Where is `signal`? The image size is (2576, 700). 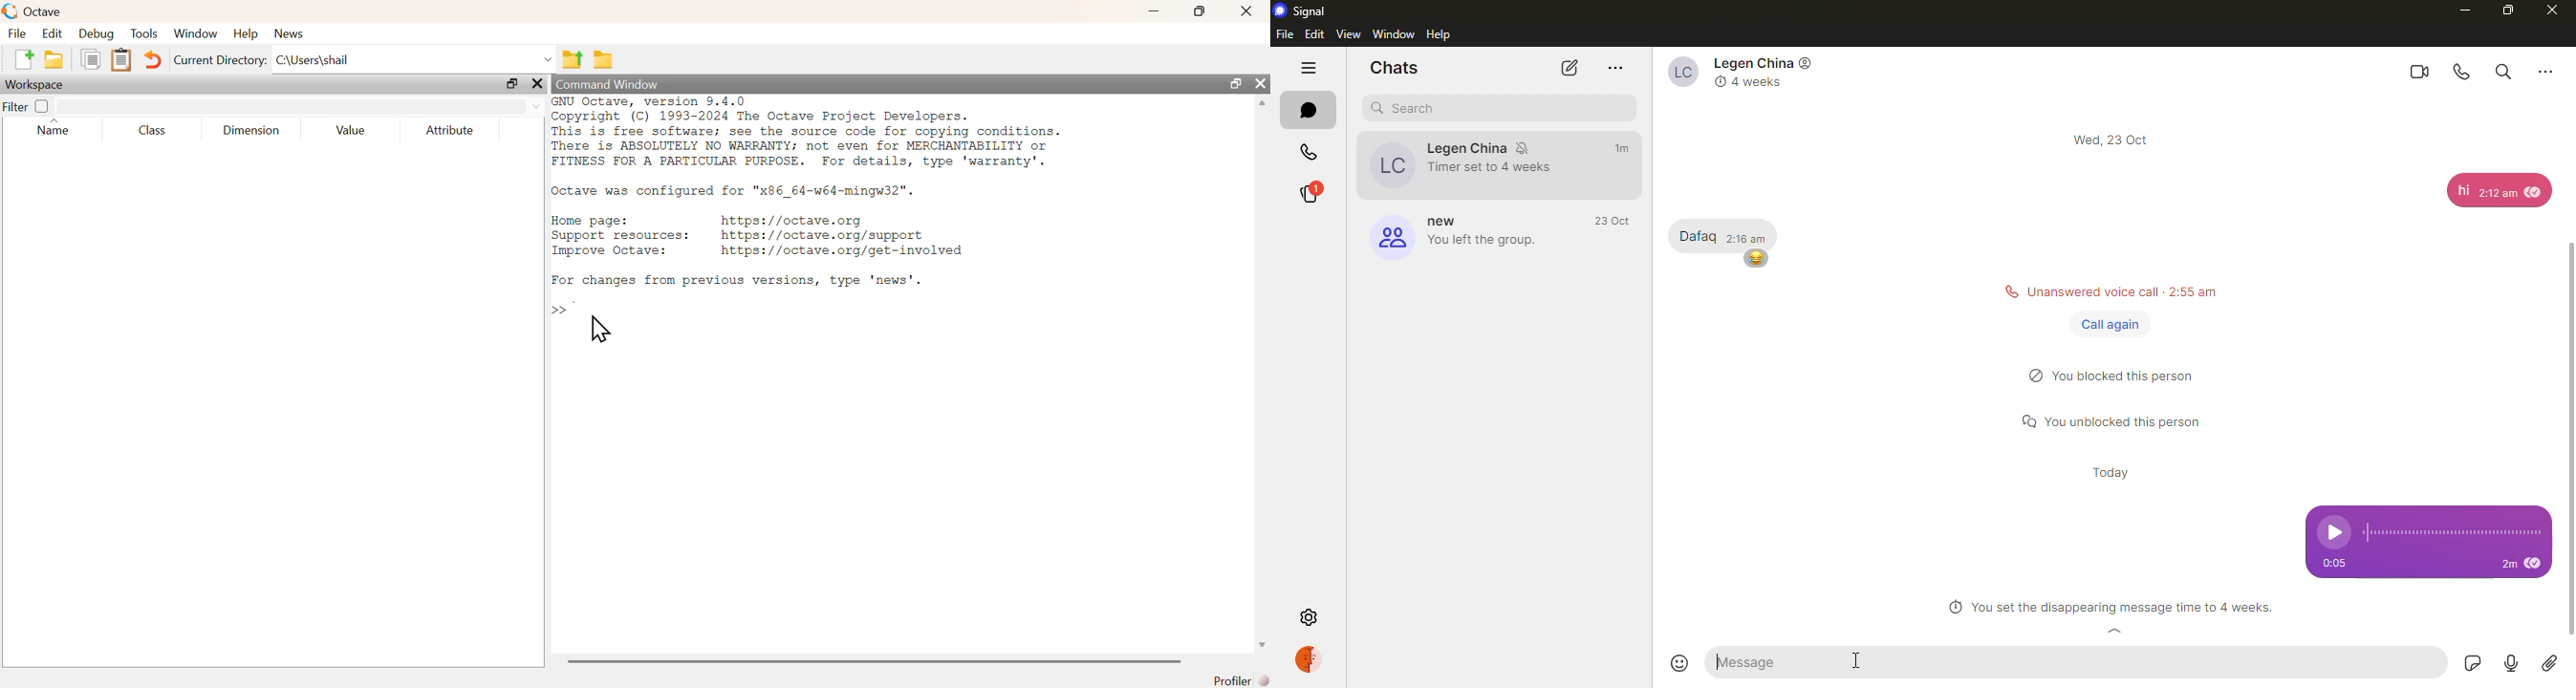 signal is located at coordinates (1303, 11).